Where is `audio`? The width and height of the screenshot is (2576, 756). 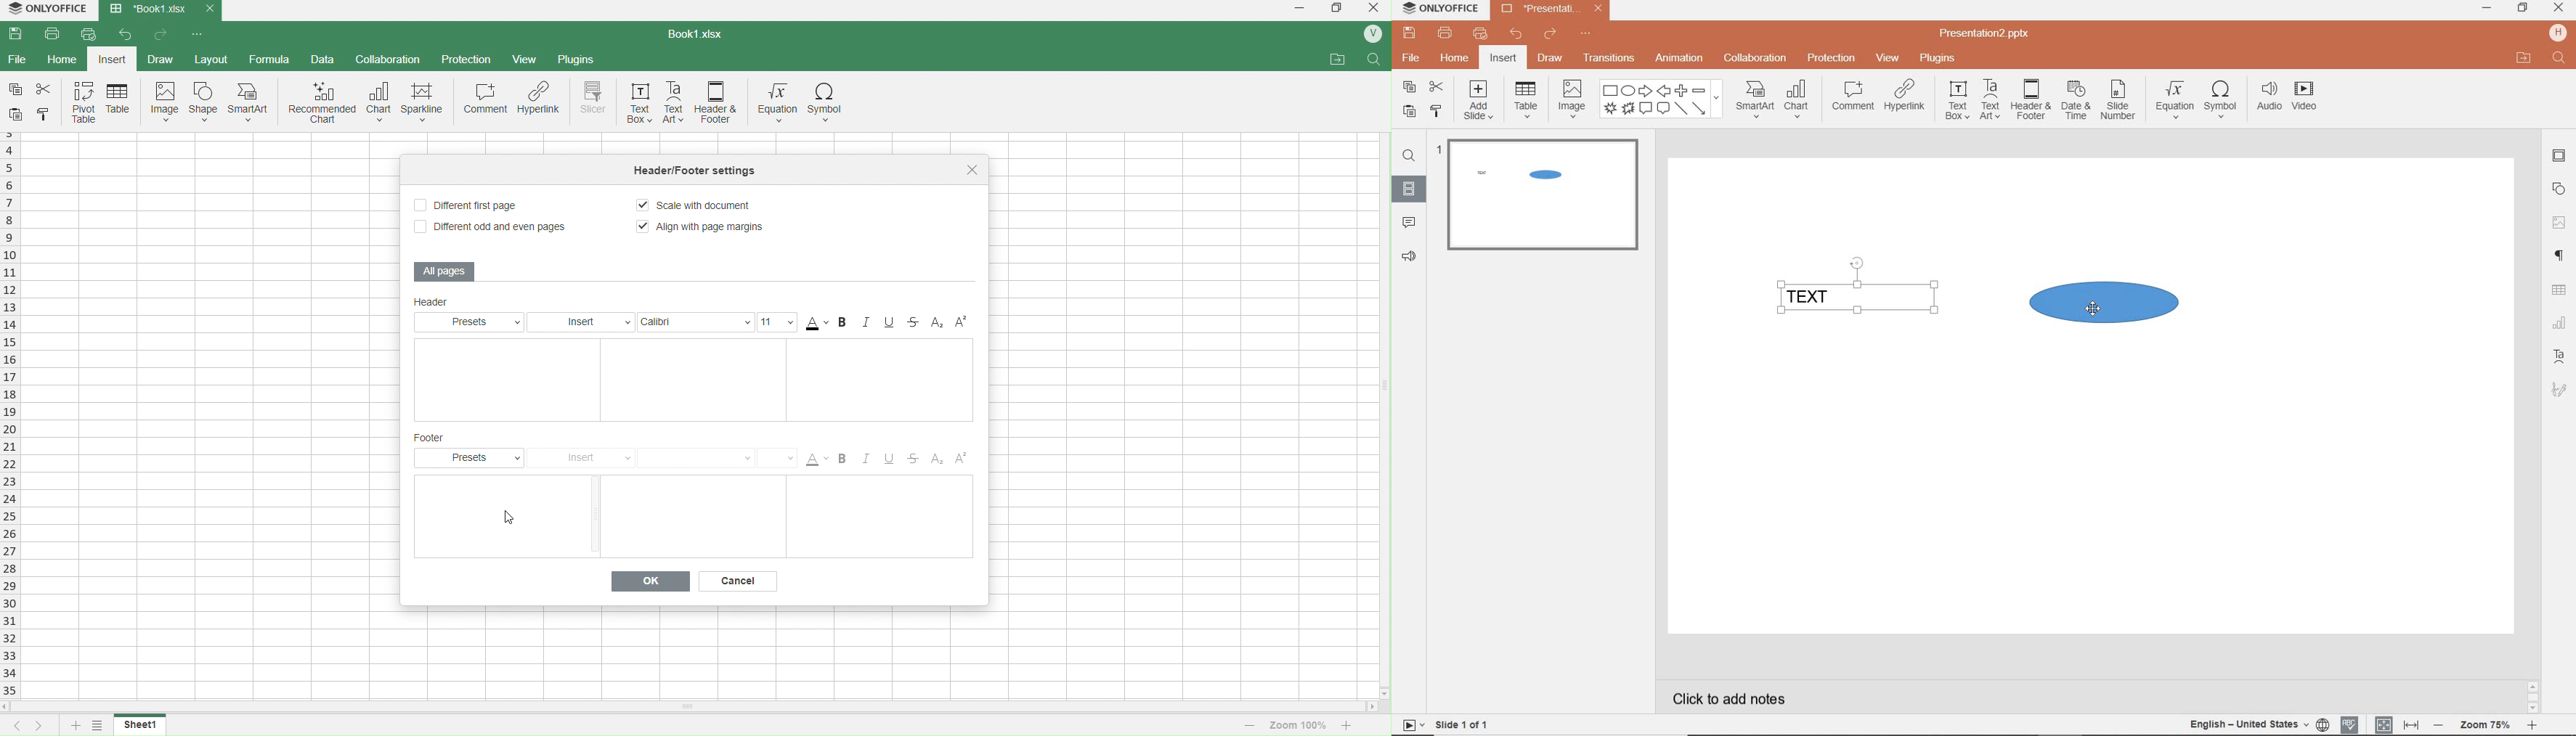 audio is located at coordinates (2267, 99).